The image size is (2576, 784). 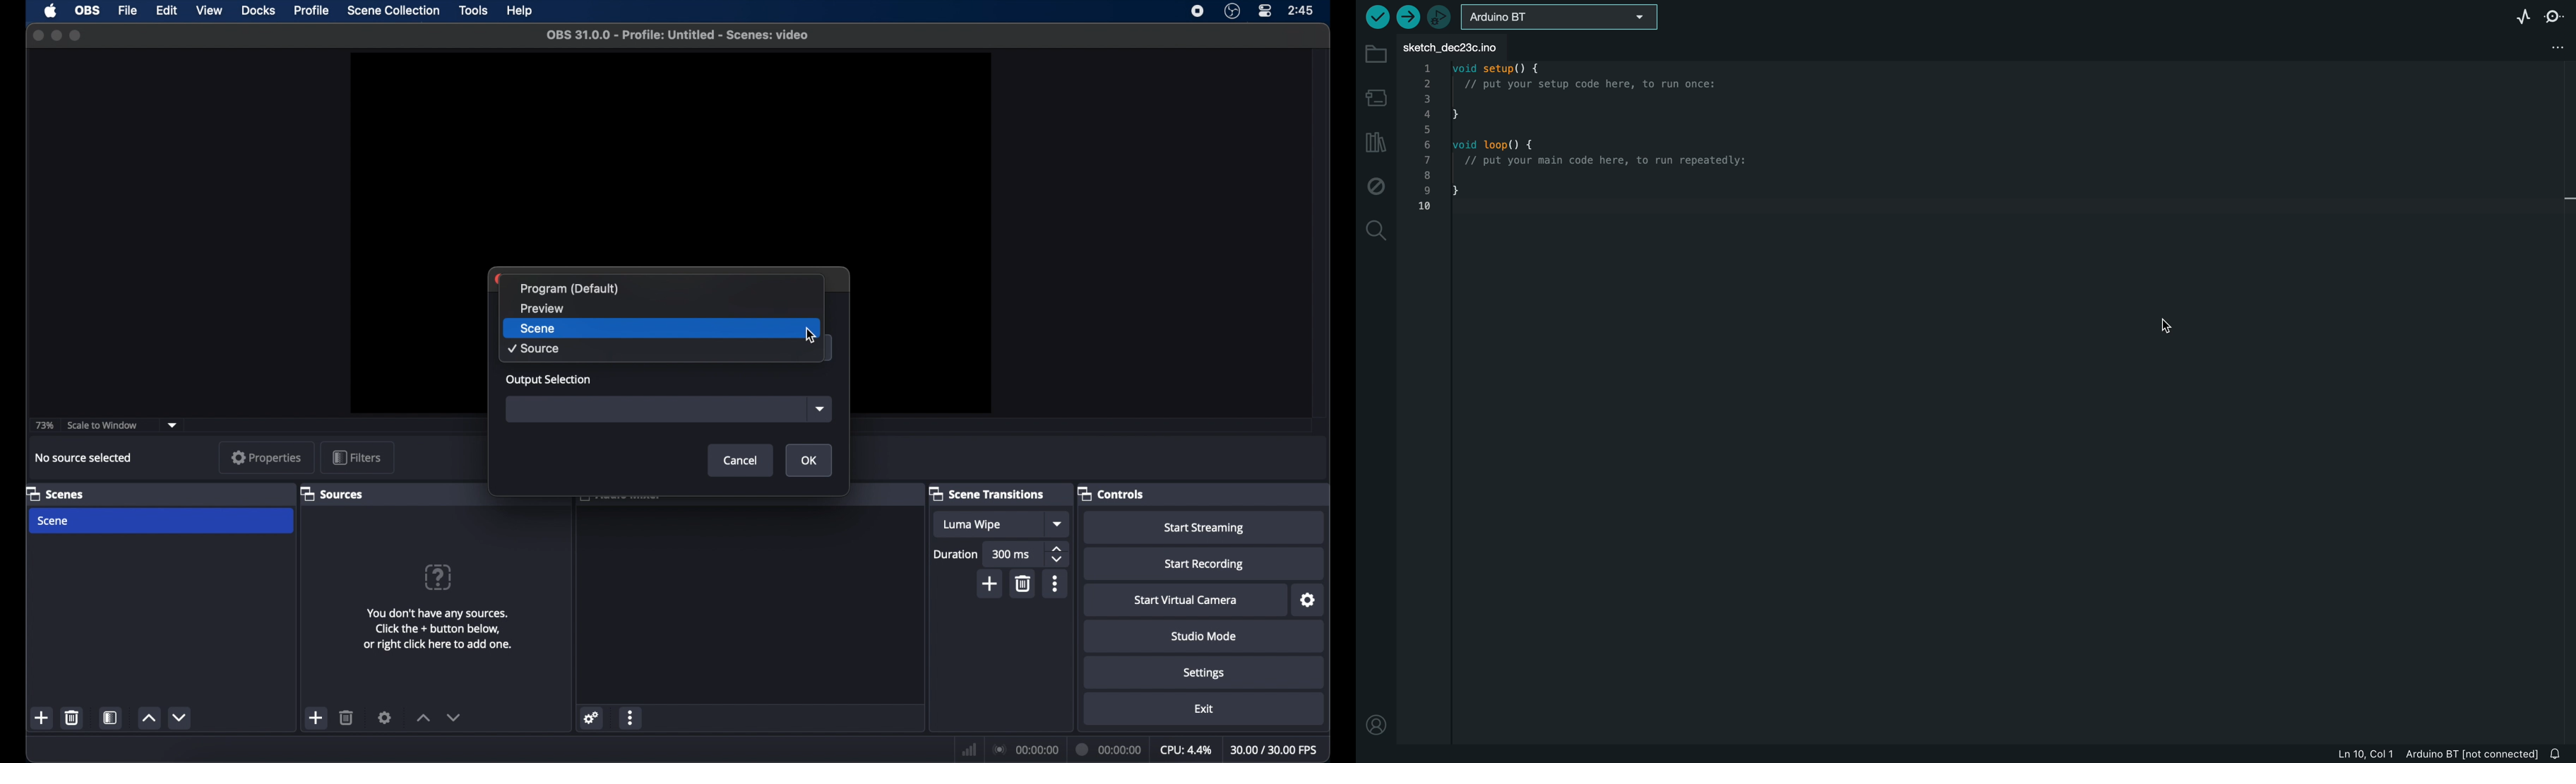 I want to click on start  streaming, so click(x=1205, y=528).